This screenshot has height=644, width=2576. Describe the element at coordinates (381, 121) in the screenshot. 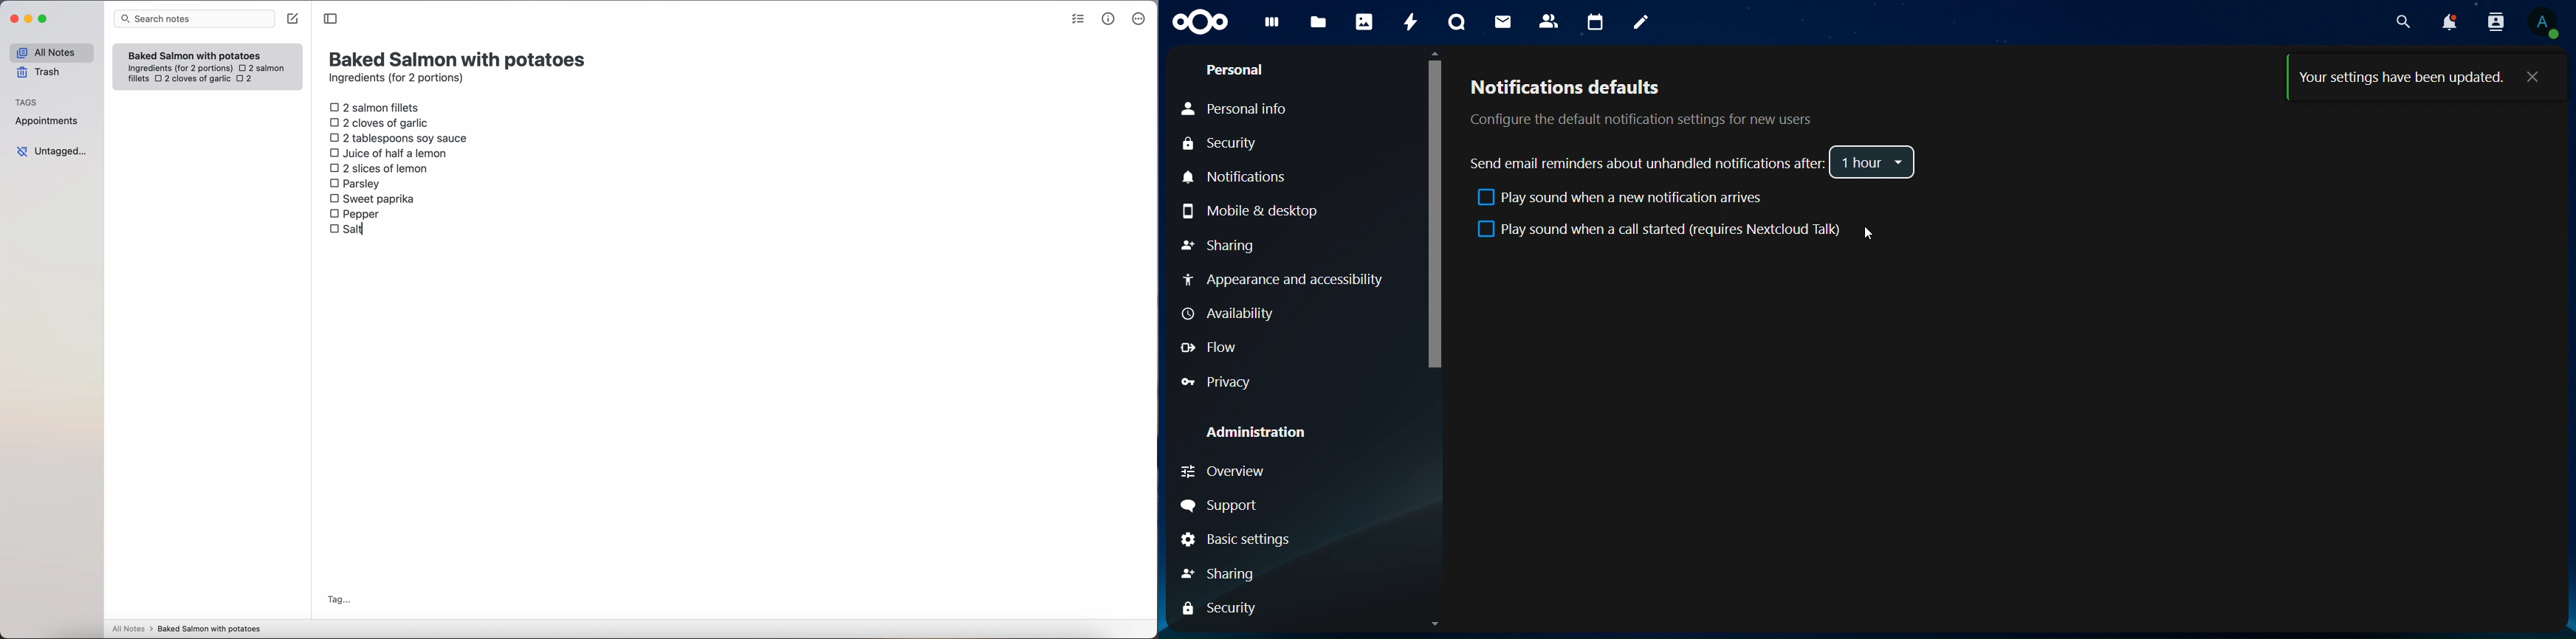

I see `2 cloves of garlic` at that location.